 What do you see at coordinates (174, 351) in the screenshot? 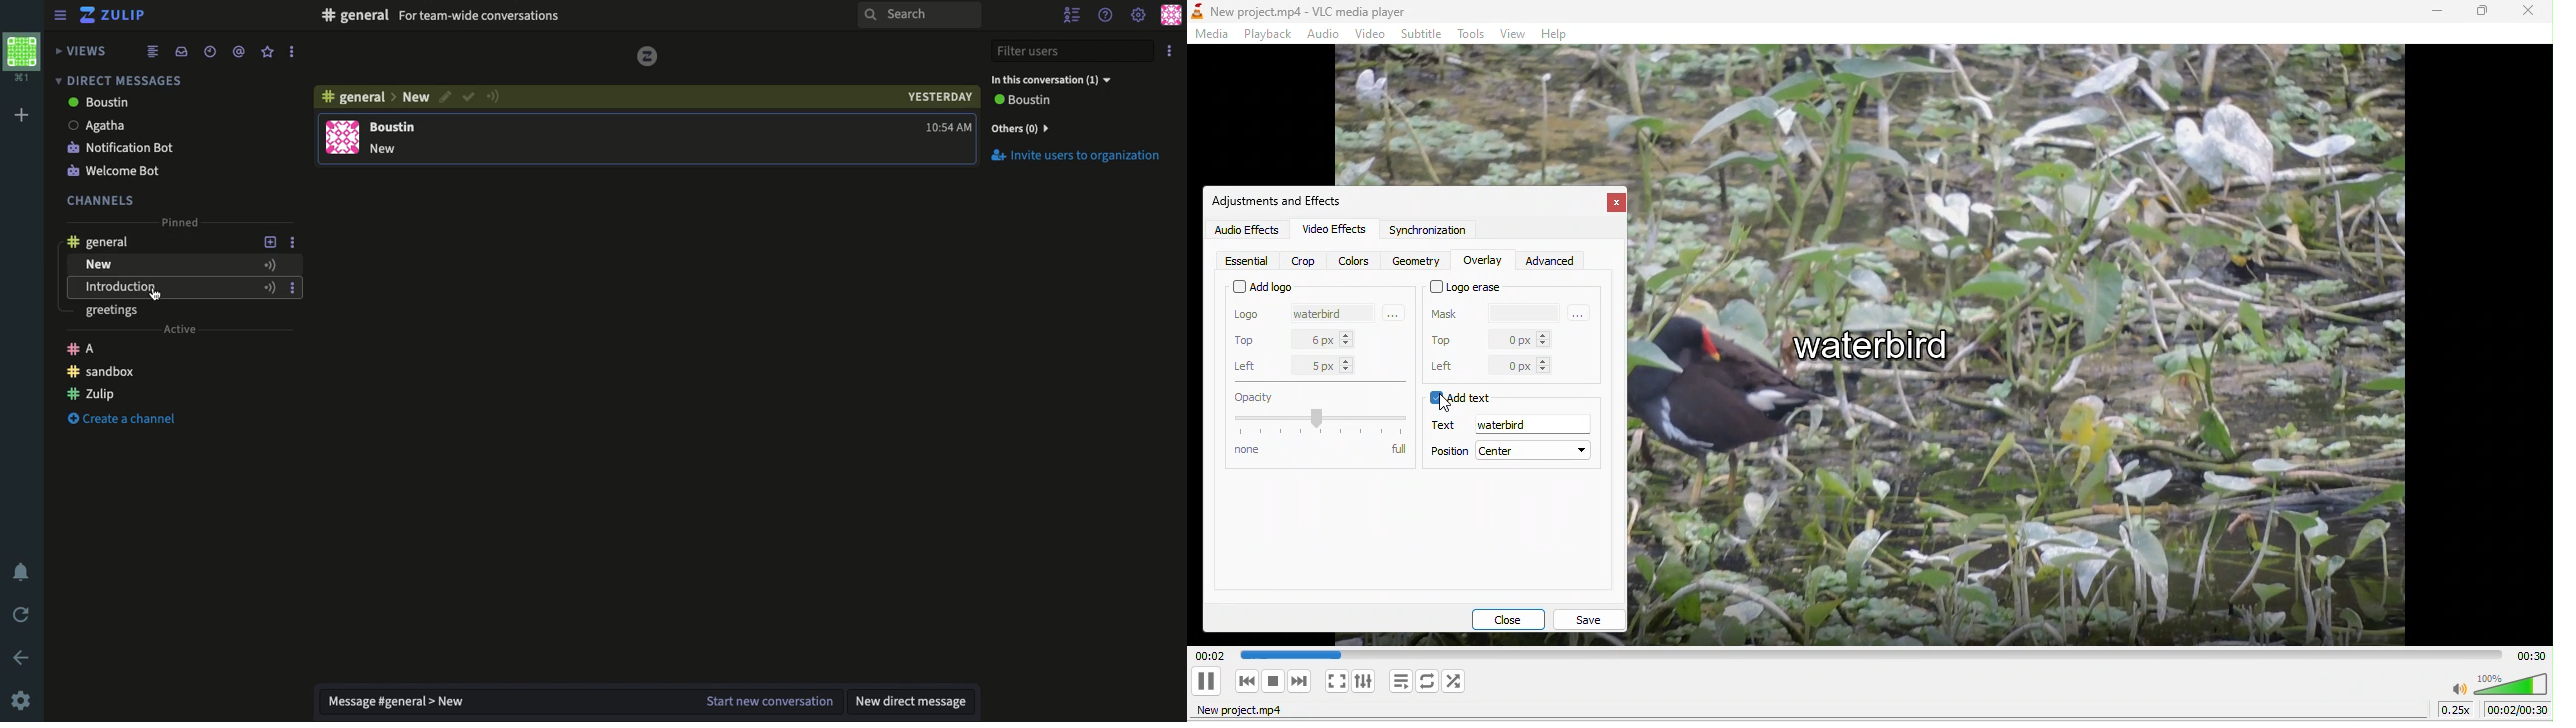
I see `Channel A` at bounding box center [174, 351].